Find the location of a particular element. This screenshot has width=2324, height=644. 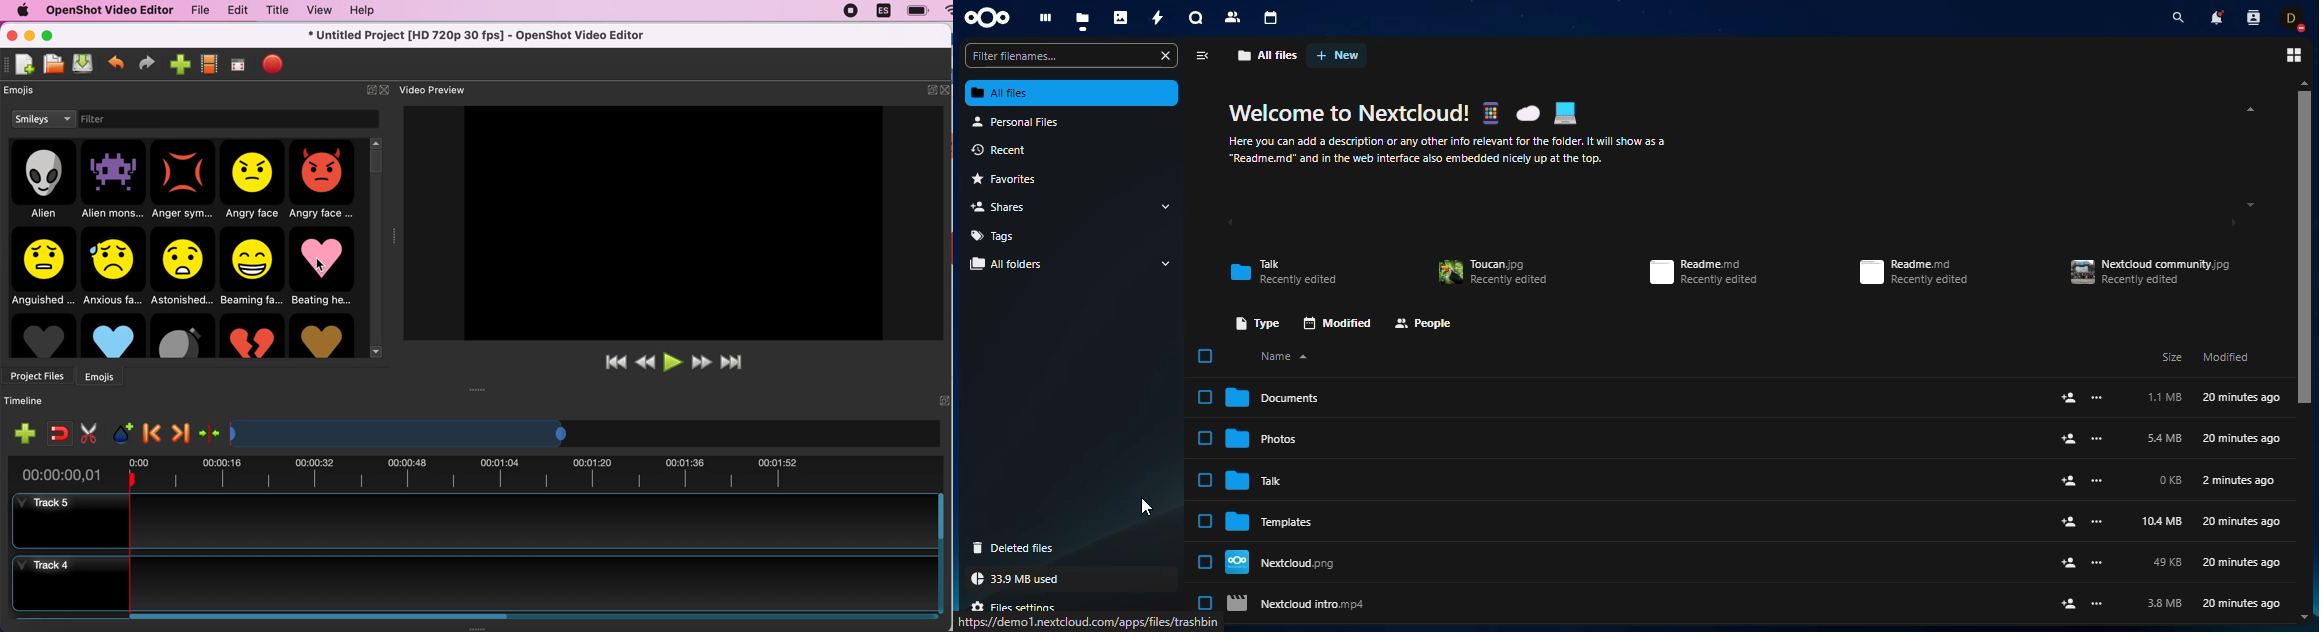

Readme.md Recently Edited is located at coordinates (1917, 272).